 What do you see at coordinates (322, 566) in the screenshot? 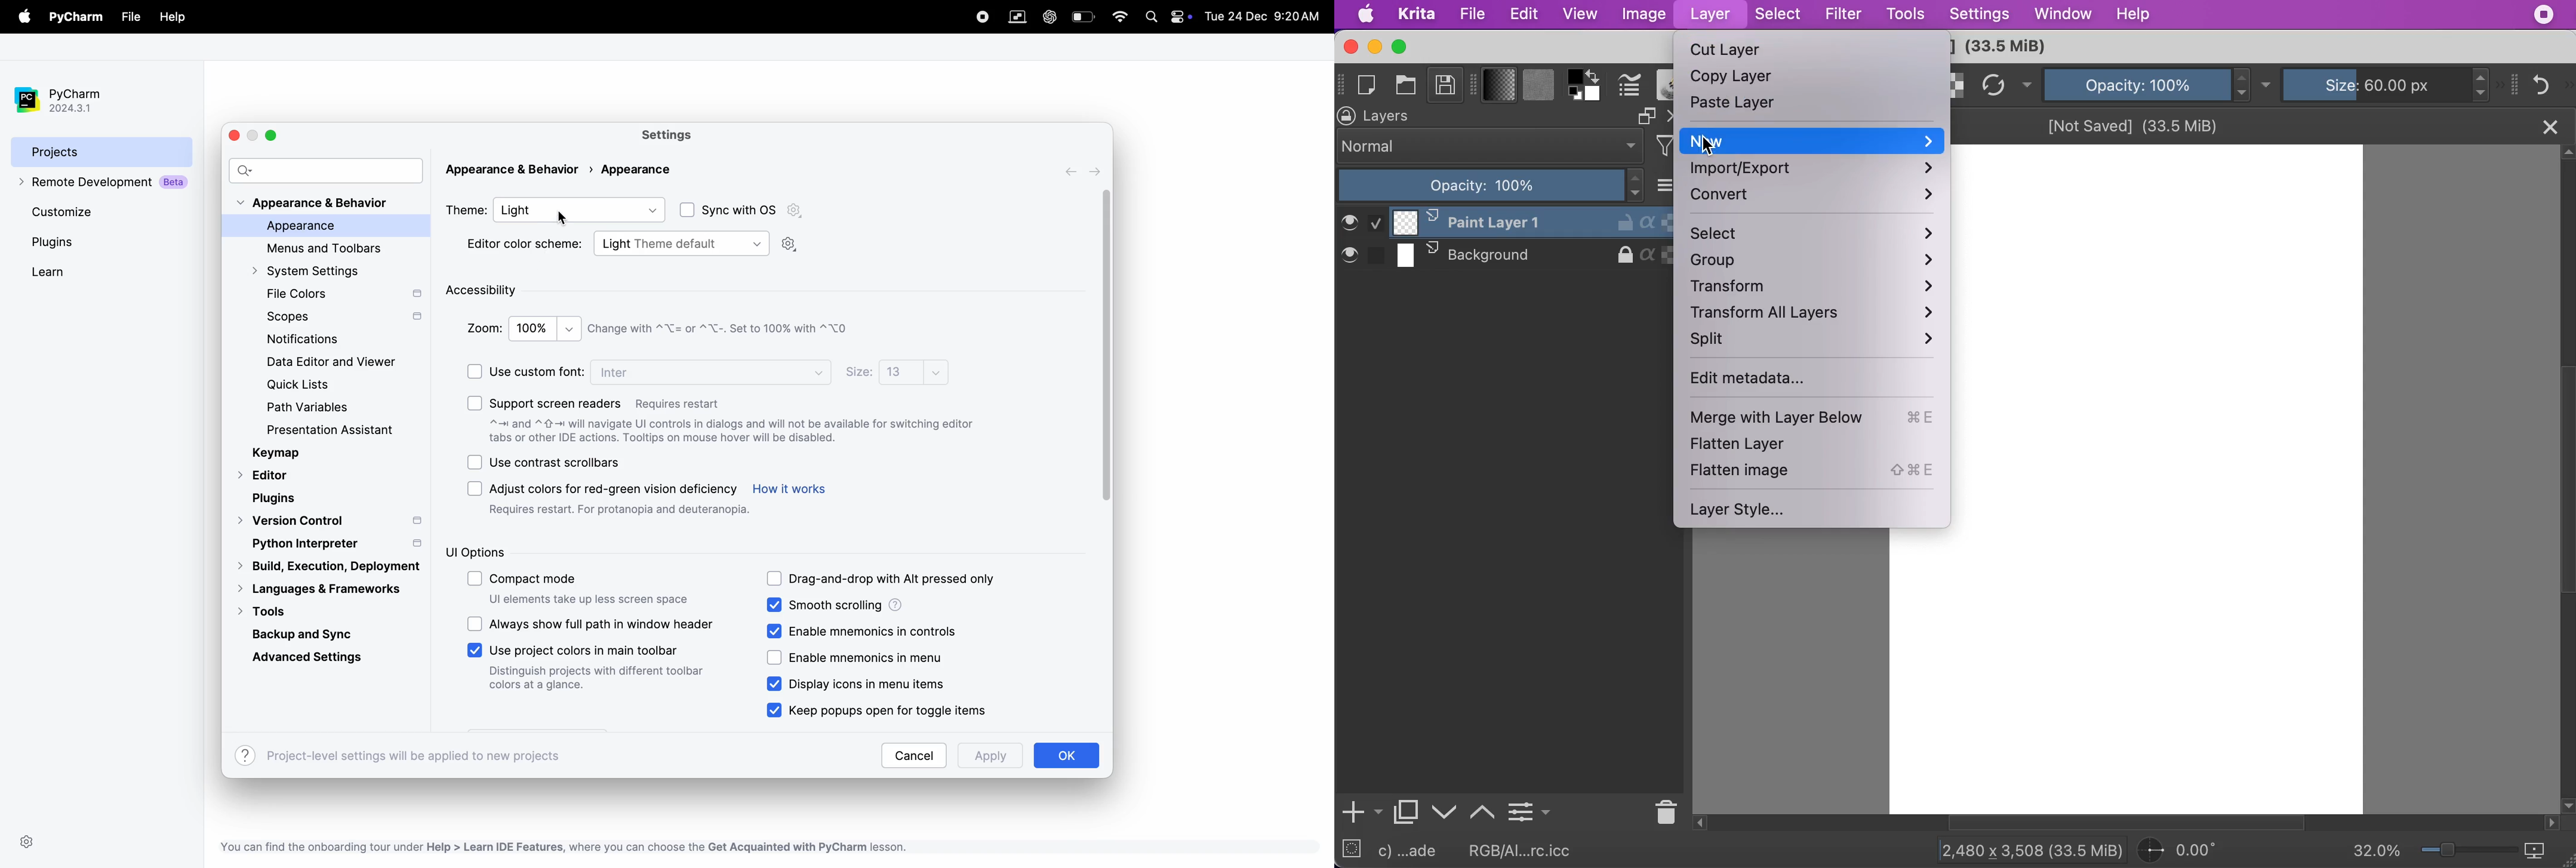
I see `build execution and deployment` at bounding box center [322, 566].